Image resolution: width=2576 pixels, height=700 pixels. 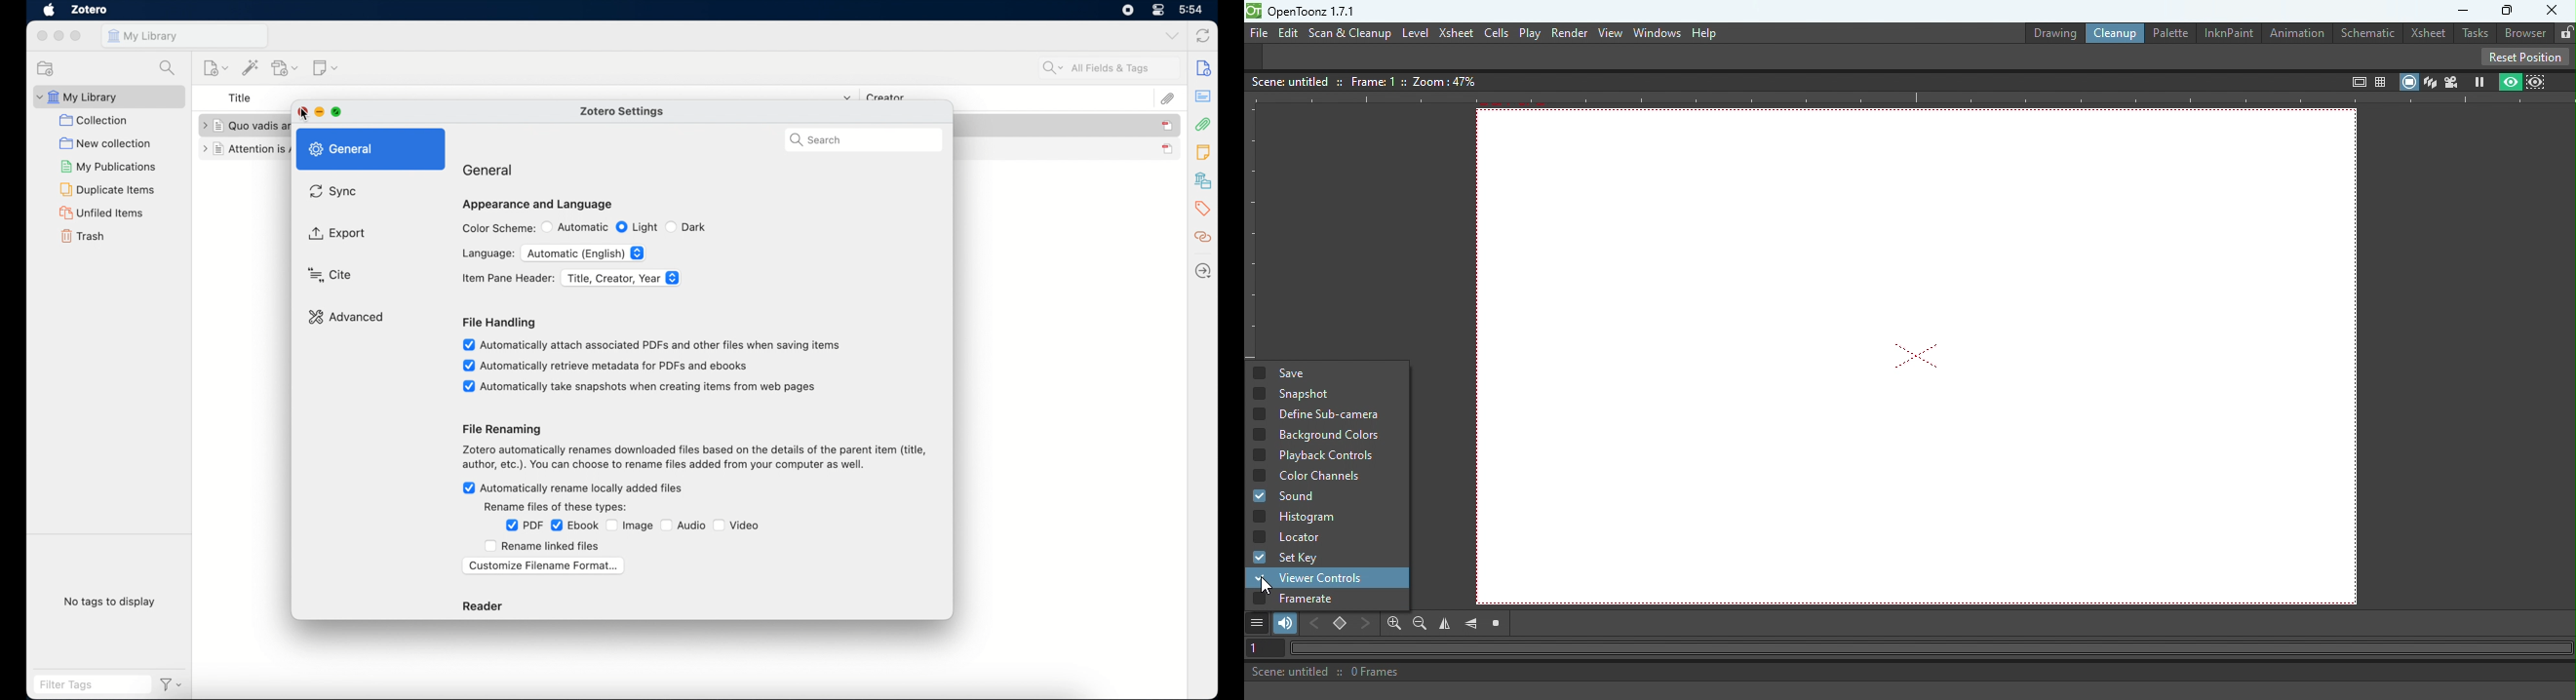 I want to click on Reset position, so click(x=2528, y=56).